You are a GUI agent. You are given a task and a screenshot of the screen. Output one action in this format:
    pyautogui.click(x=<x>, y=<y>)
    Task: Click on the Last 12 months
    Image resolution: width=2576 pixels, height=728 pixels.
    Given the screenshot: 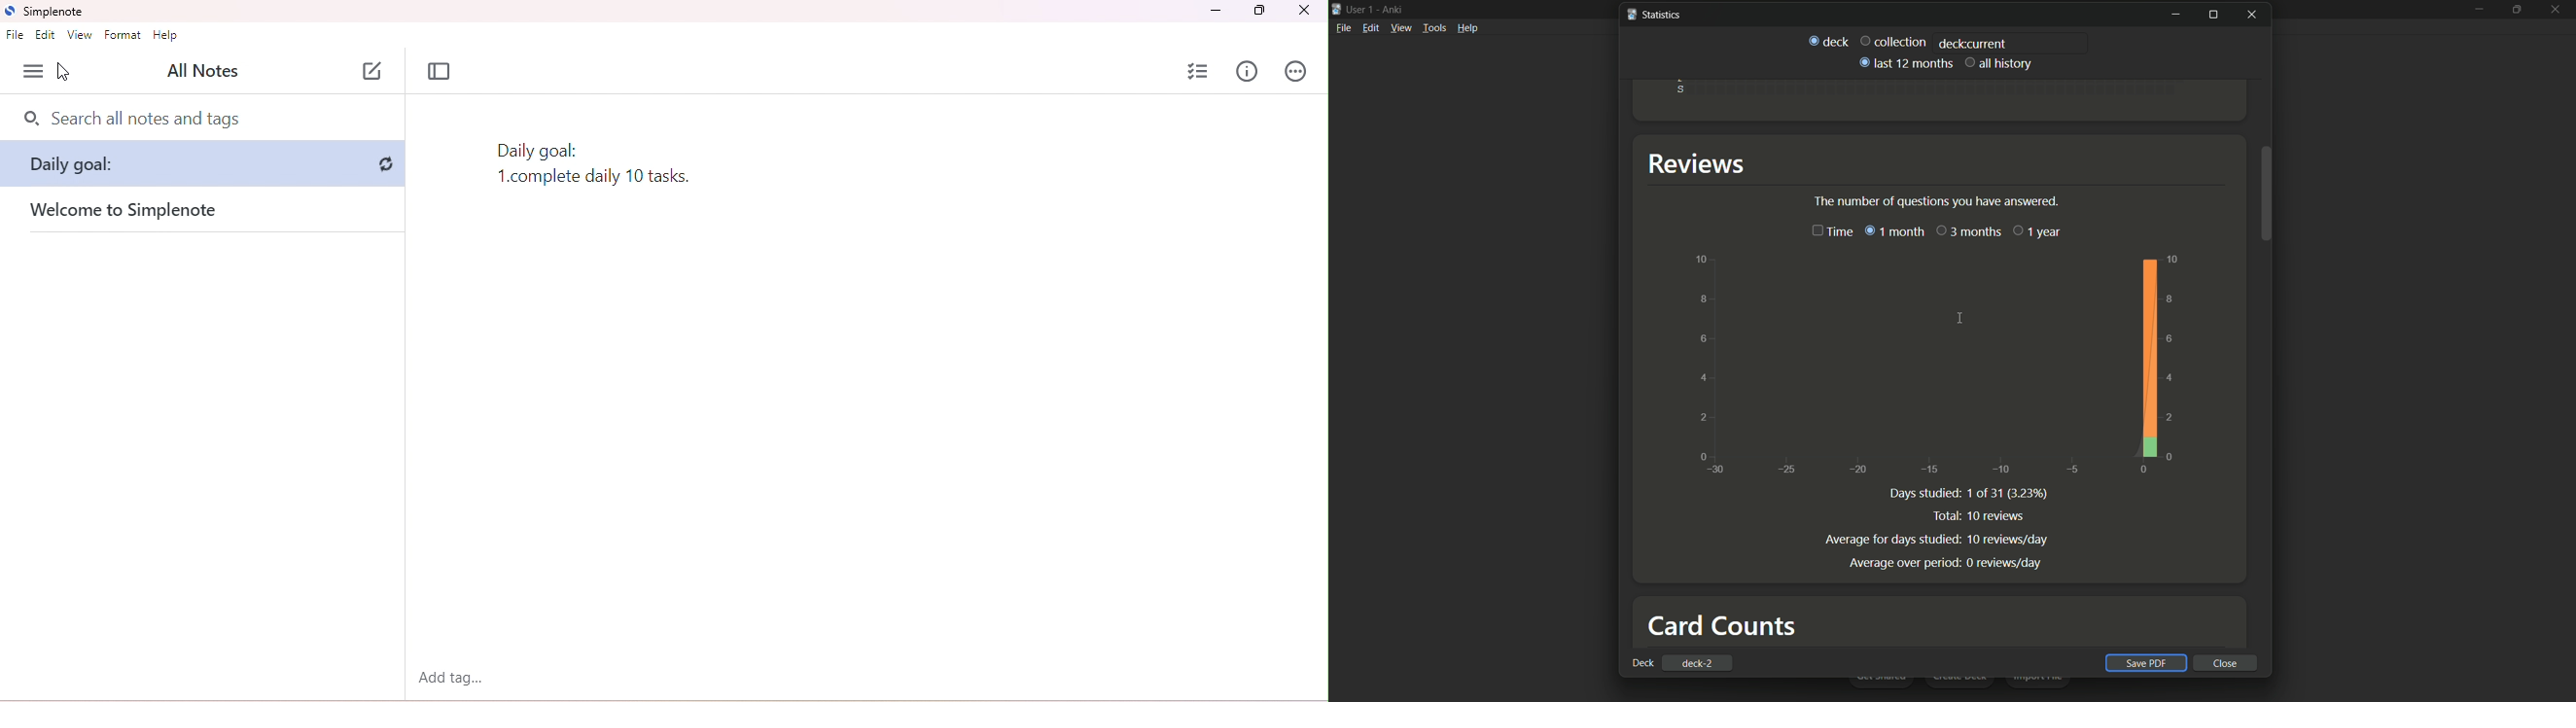 What is the action you would take?
    pyautogui.click(x=1904, y=62)
    